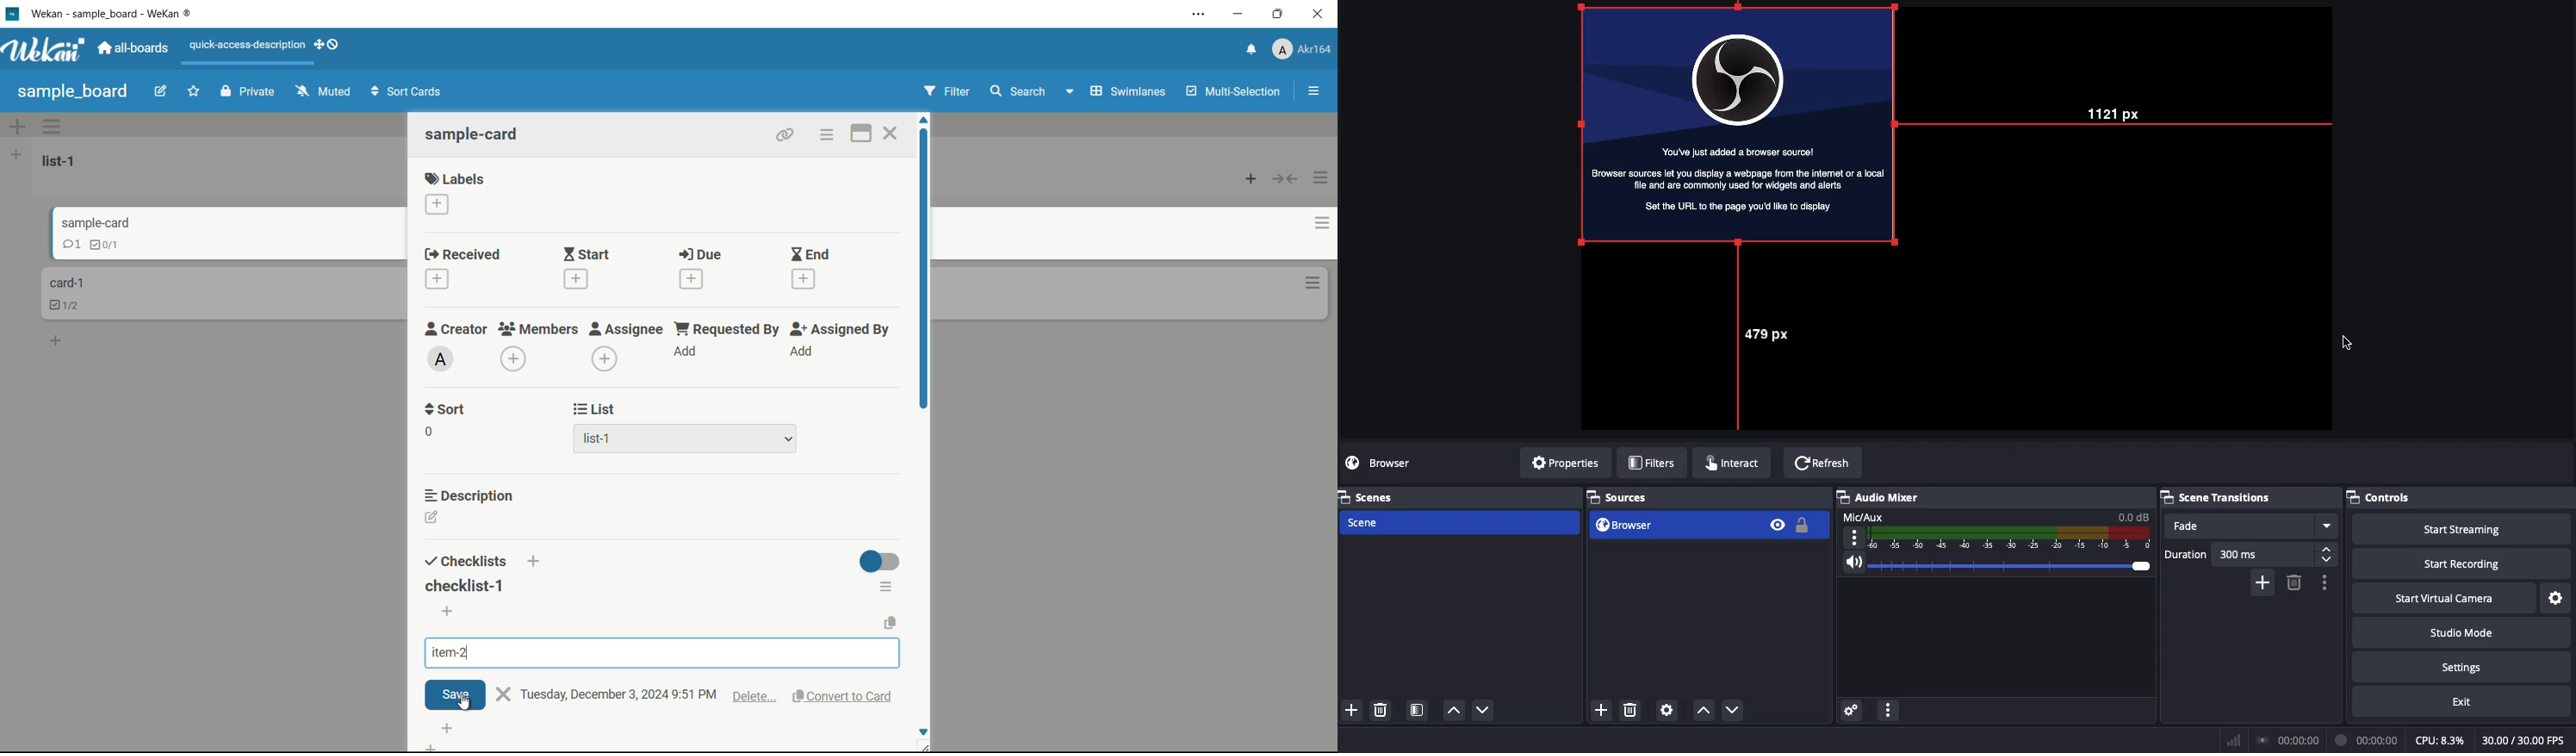  Describe the element at coordinates (1759, 343) in the screenshot. I see `497 px` at that location.